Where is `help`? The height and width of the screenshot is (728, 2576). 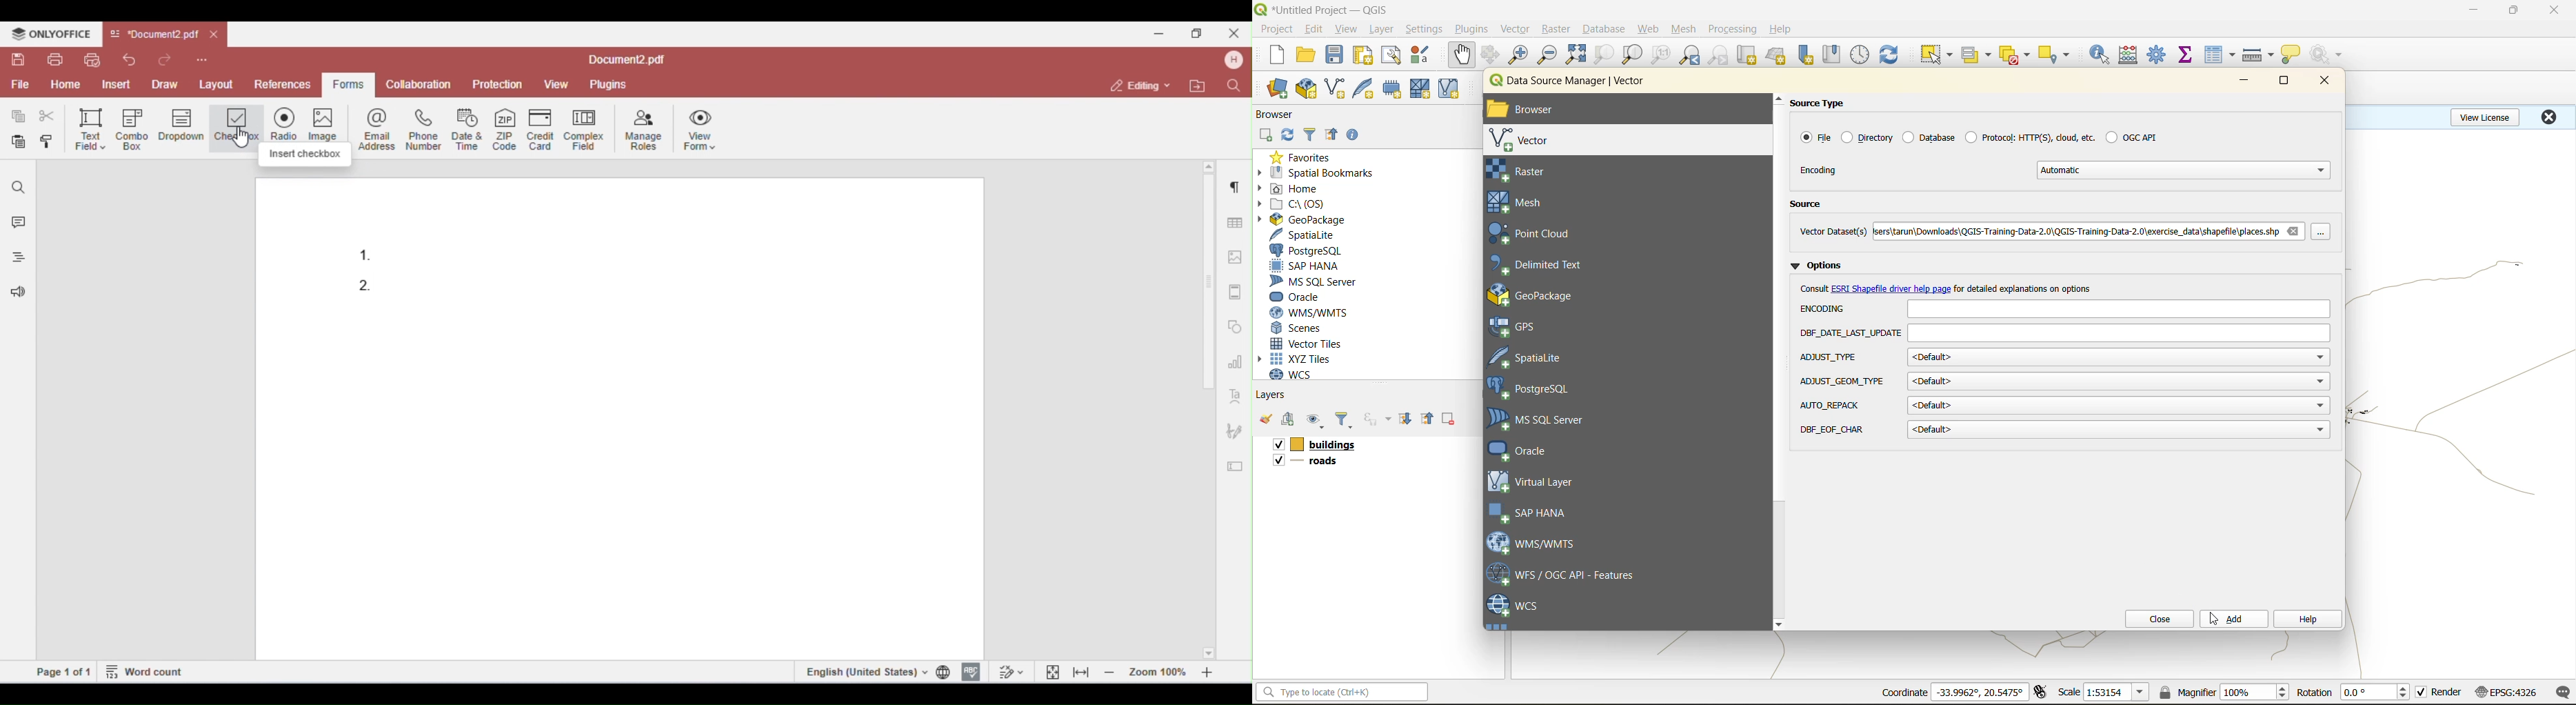
help is located at coordinates (1782, 29).